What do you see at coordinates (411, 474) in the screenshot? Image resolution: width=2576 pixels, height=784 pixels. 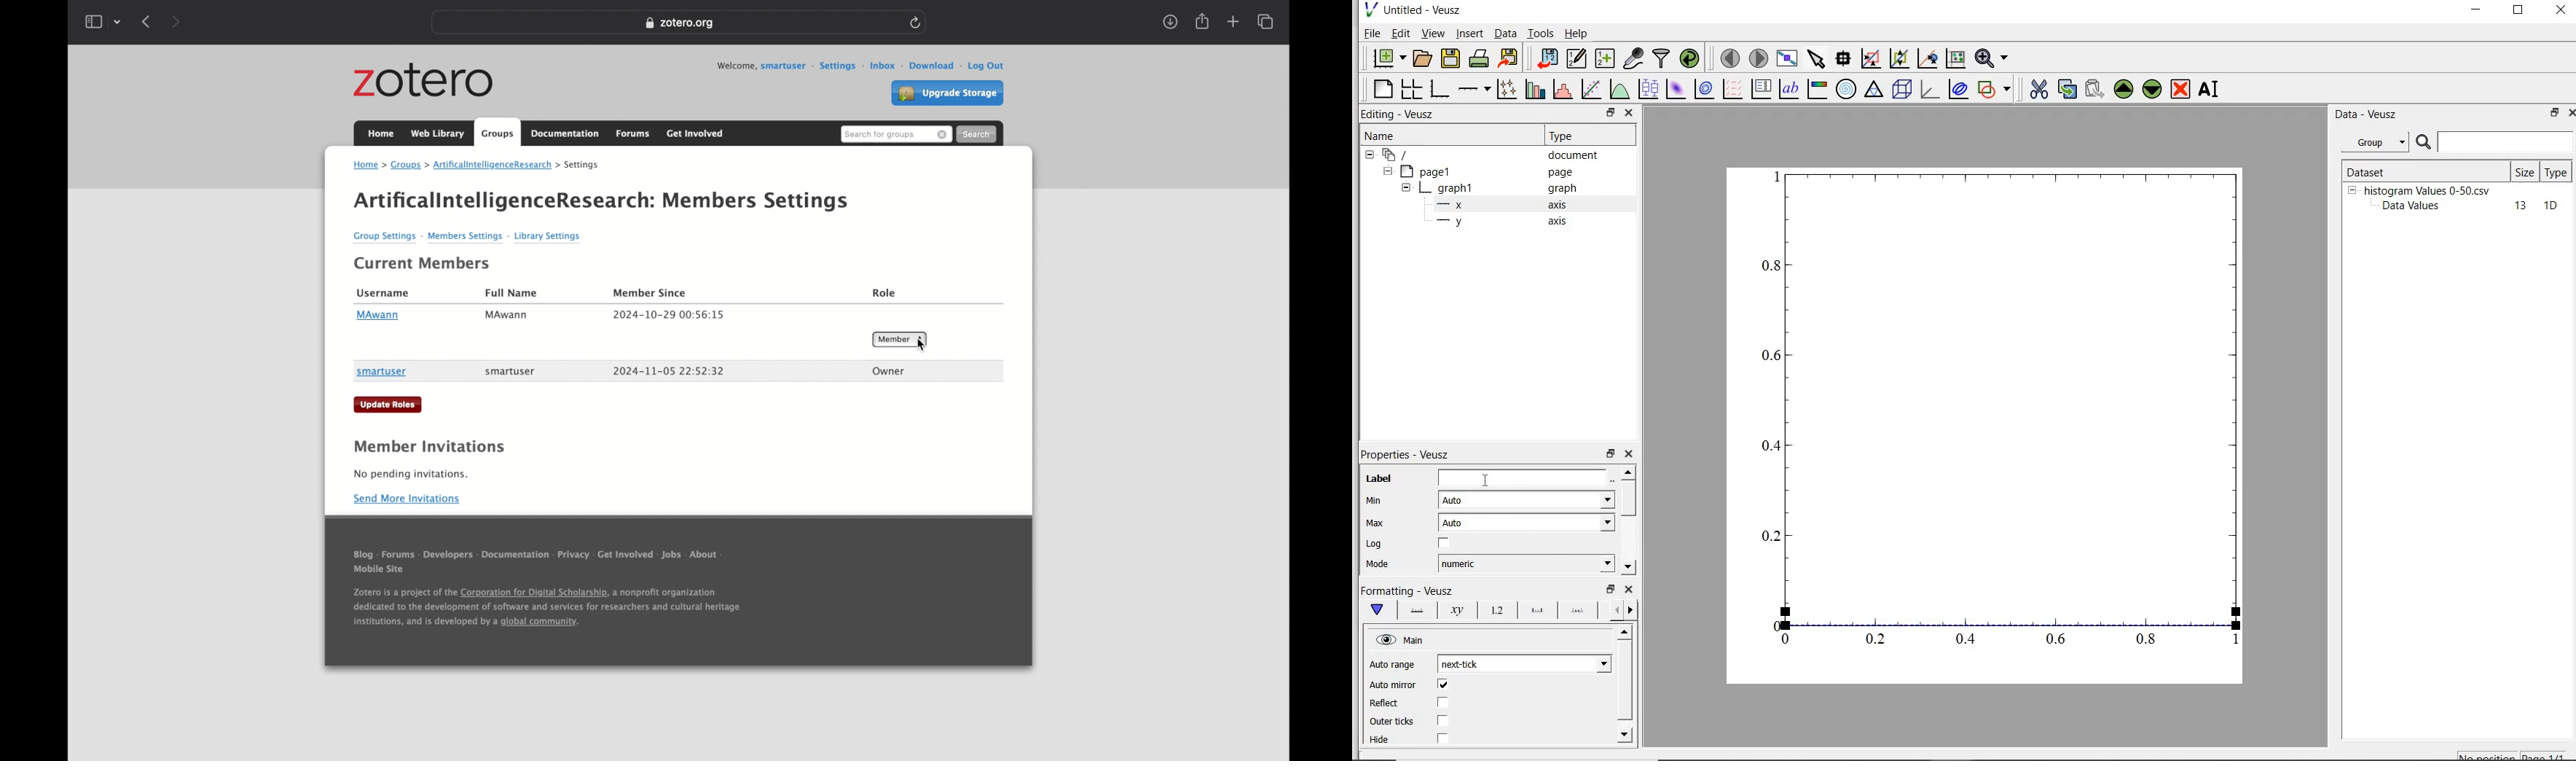 I see `no pending invitations` at bounding box center [411, 474].